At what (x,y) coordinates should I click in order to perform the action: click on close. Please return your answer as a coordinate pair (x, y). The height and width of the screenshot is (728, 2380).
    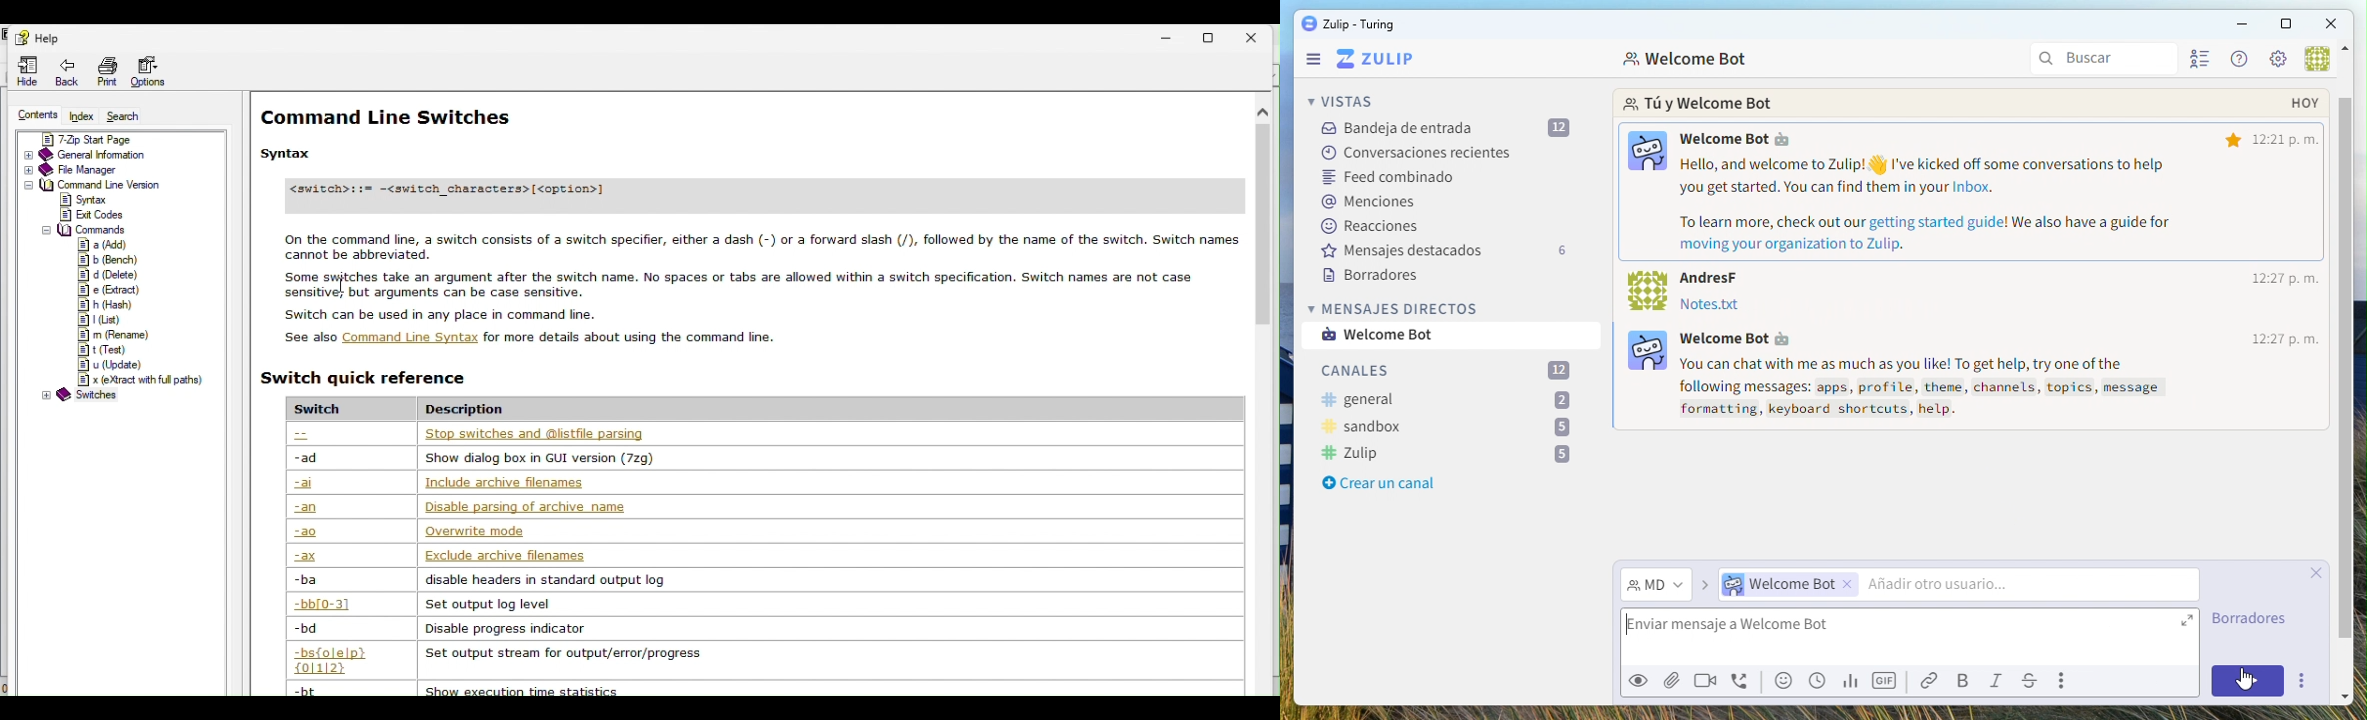
    Looking at the image, I should click on (2322, 572).